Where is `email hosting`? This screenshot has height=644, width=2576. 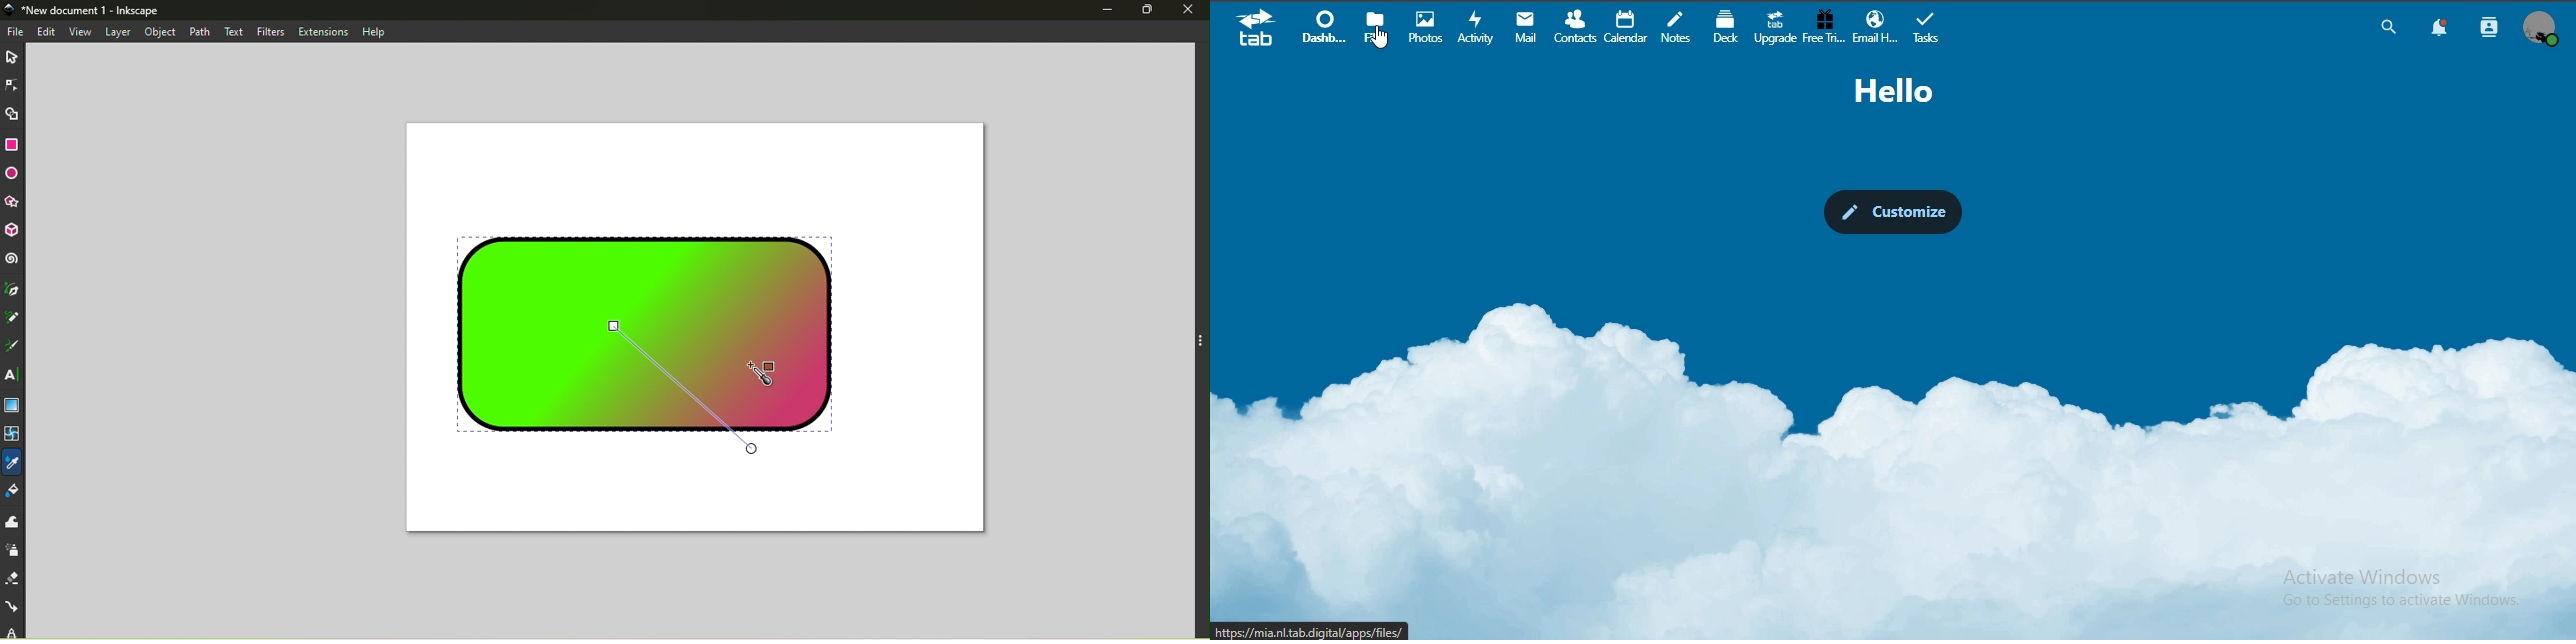 email hosting is located at coordinates (1874, 25).